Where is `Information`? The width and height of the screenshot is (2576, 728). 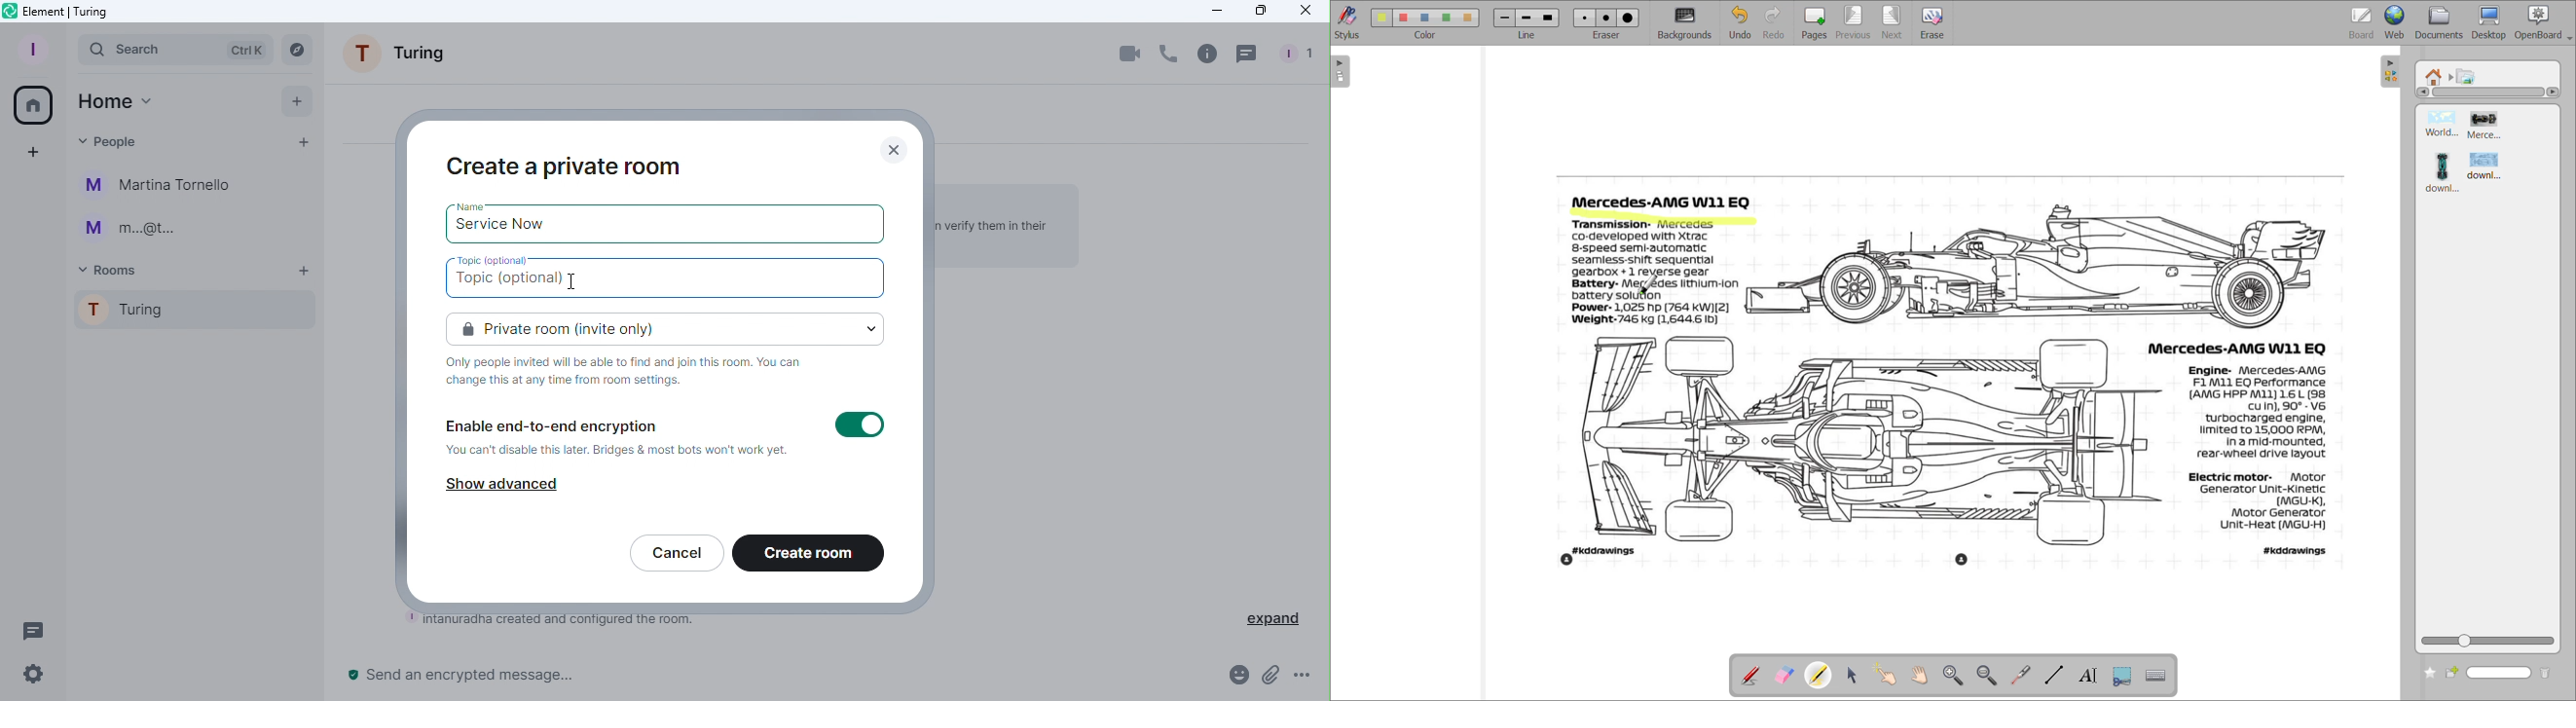 Information is located at coordinates (633, 372).